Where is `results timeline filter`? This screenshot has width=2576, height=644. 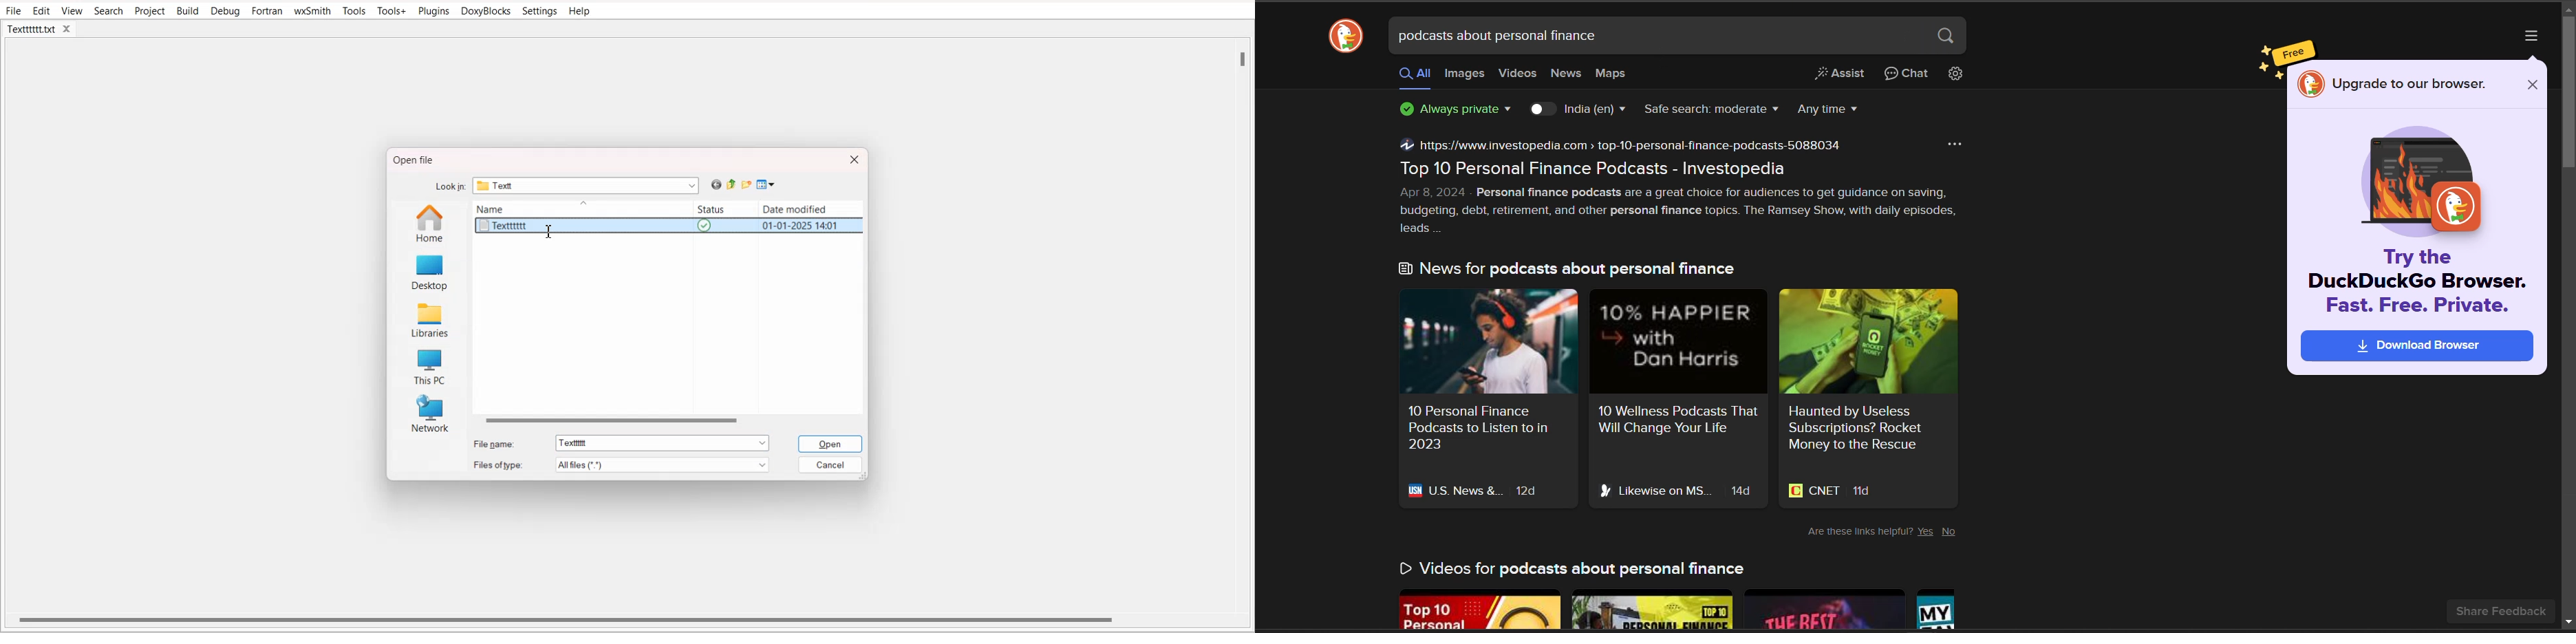
results timeline filter is located at coordinates (1833, 110).